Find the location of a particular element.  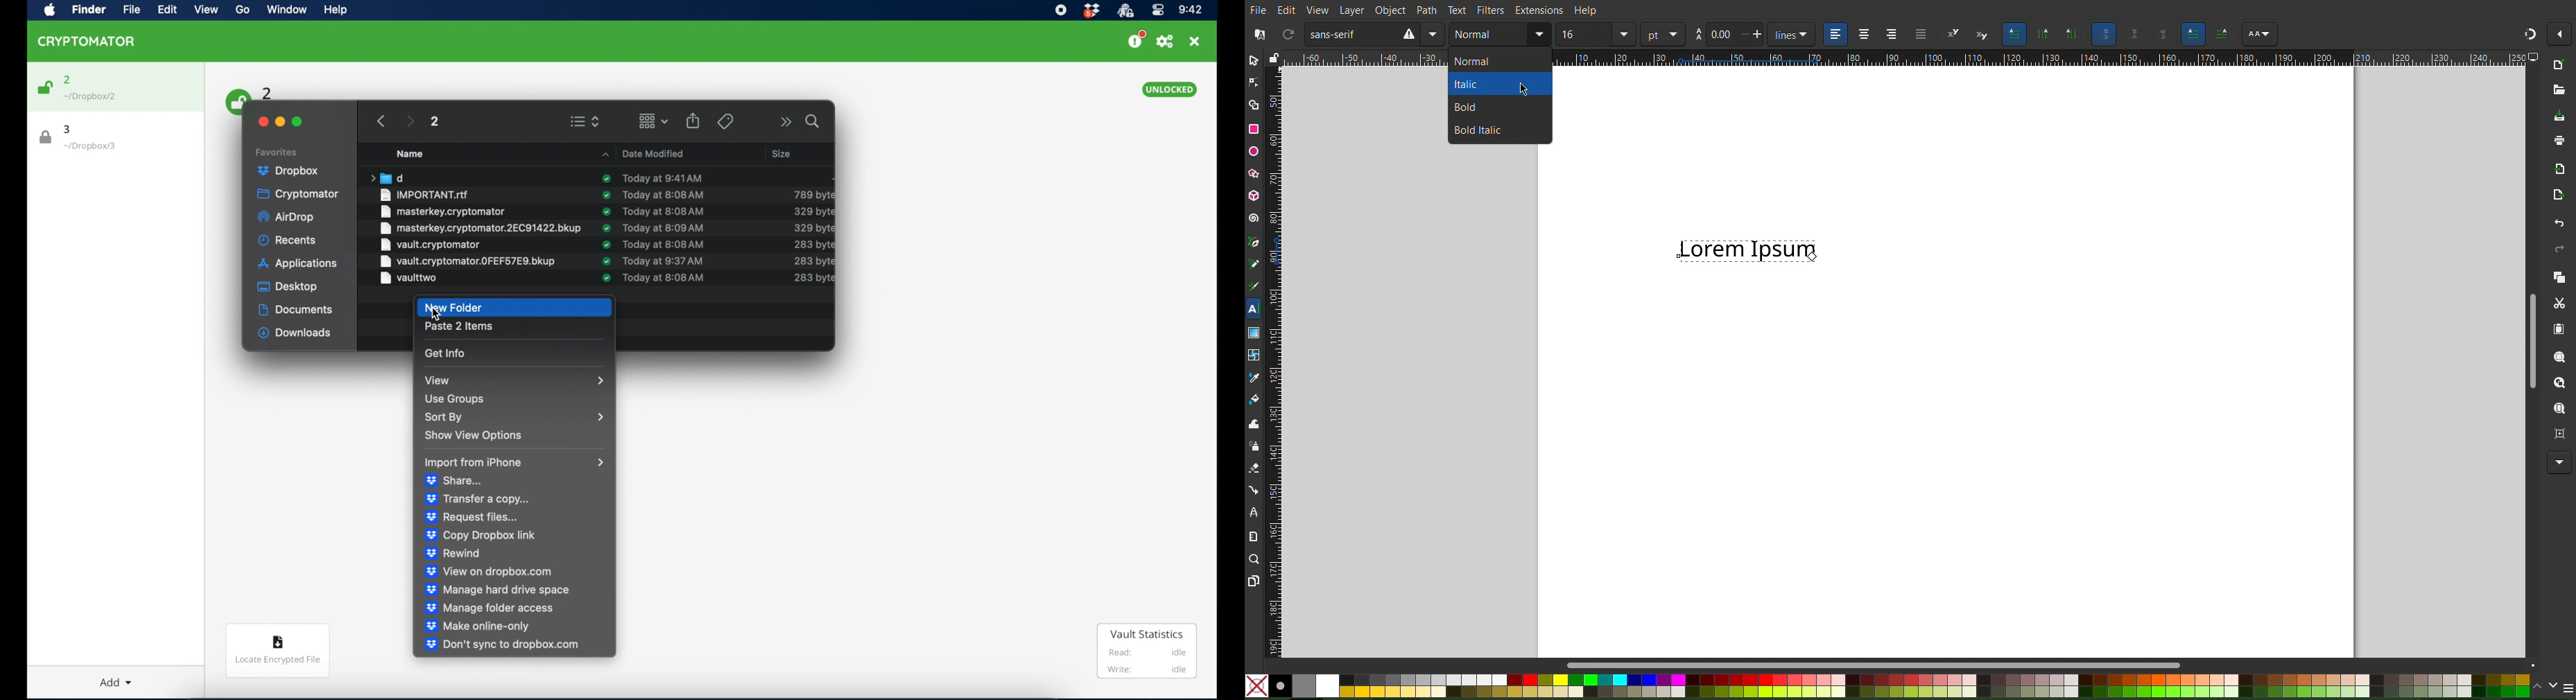

Open Export is located at coordinates (2556, 196).